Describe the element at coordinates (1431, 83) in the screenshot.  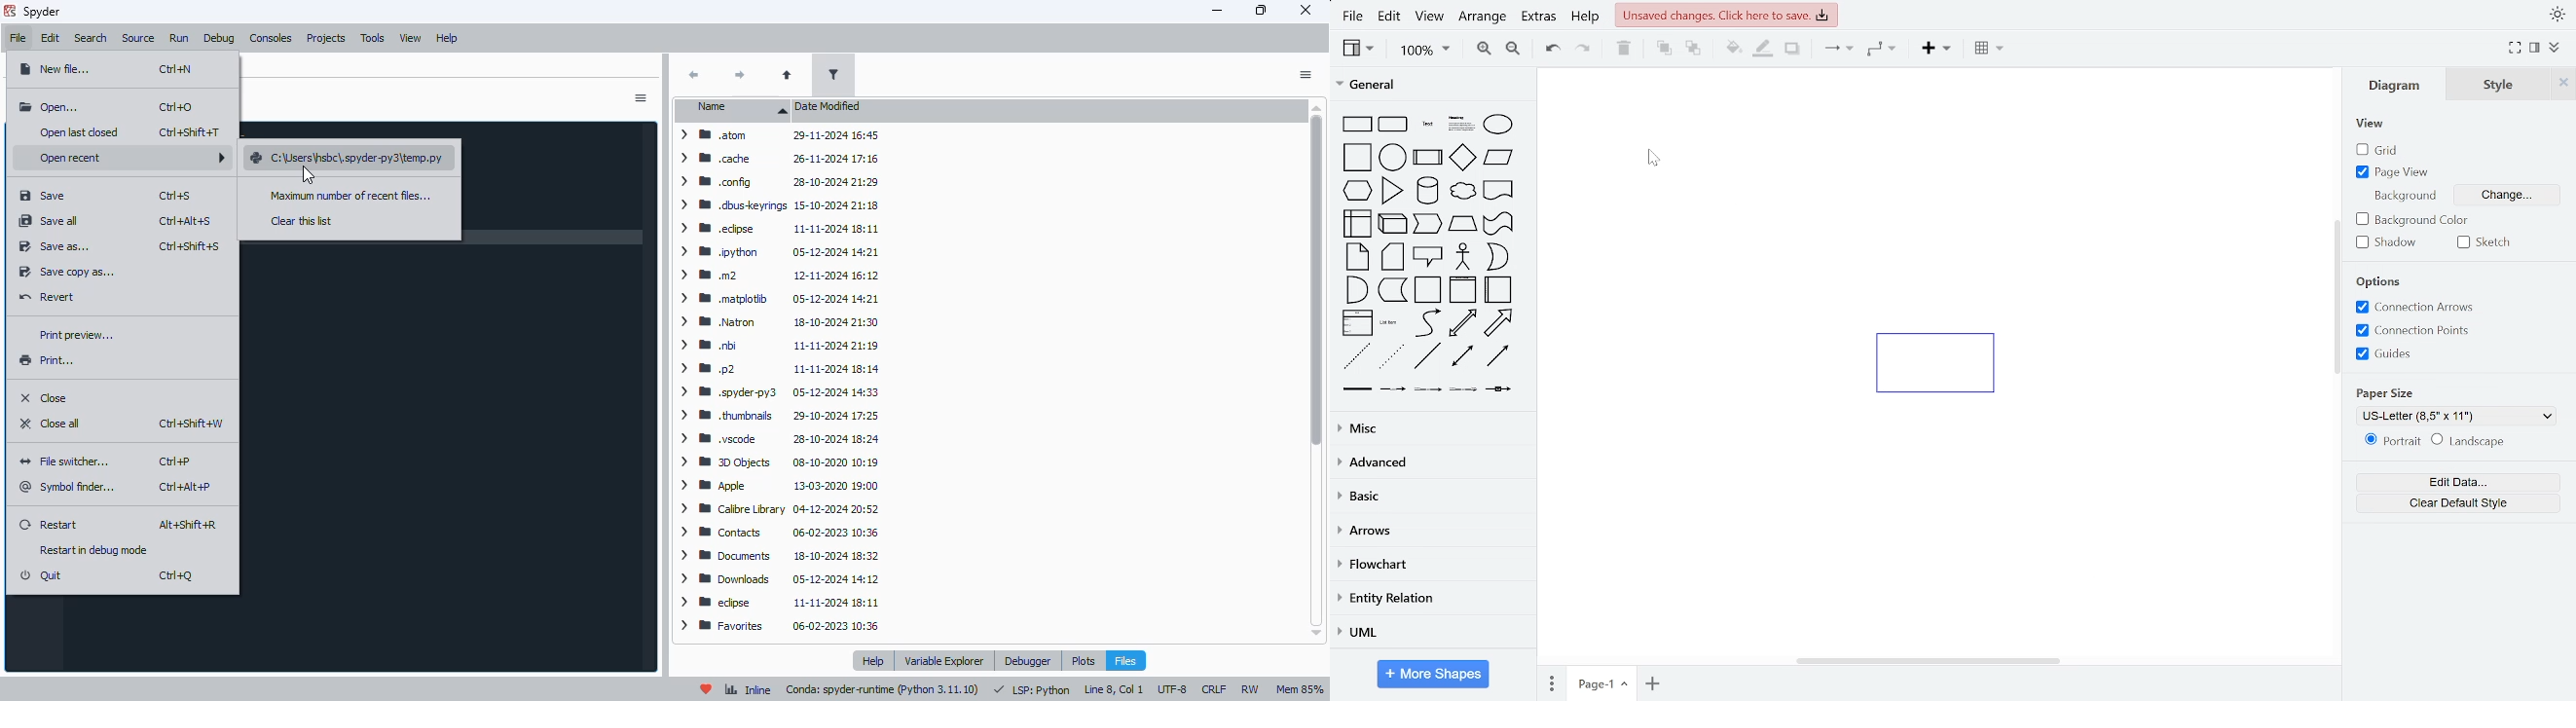
I see `general` at that location.